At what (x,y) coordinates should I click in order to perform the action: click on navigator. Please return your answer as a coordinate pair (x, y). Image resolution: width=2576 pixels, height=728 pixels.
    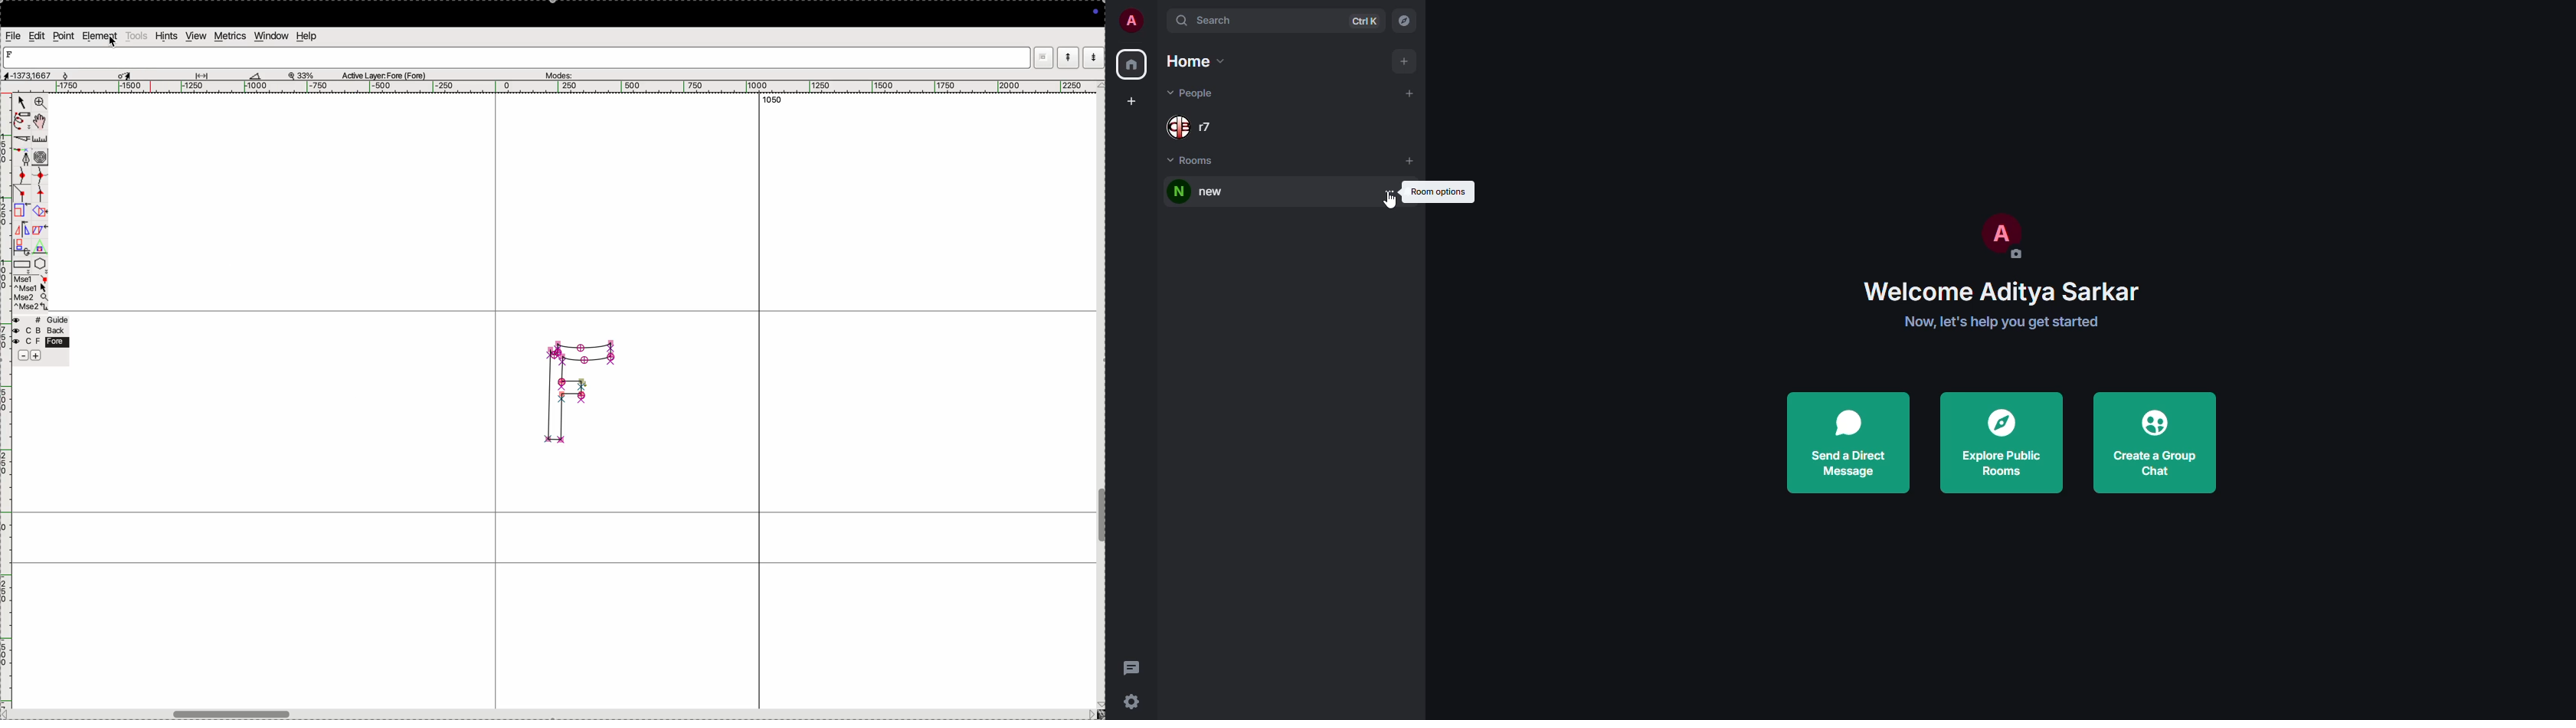
    Looking at the image, I should click on (1405, 21).